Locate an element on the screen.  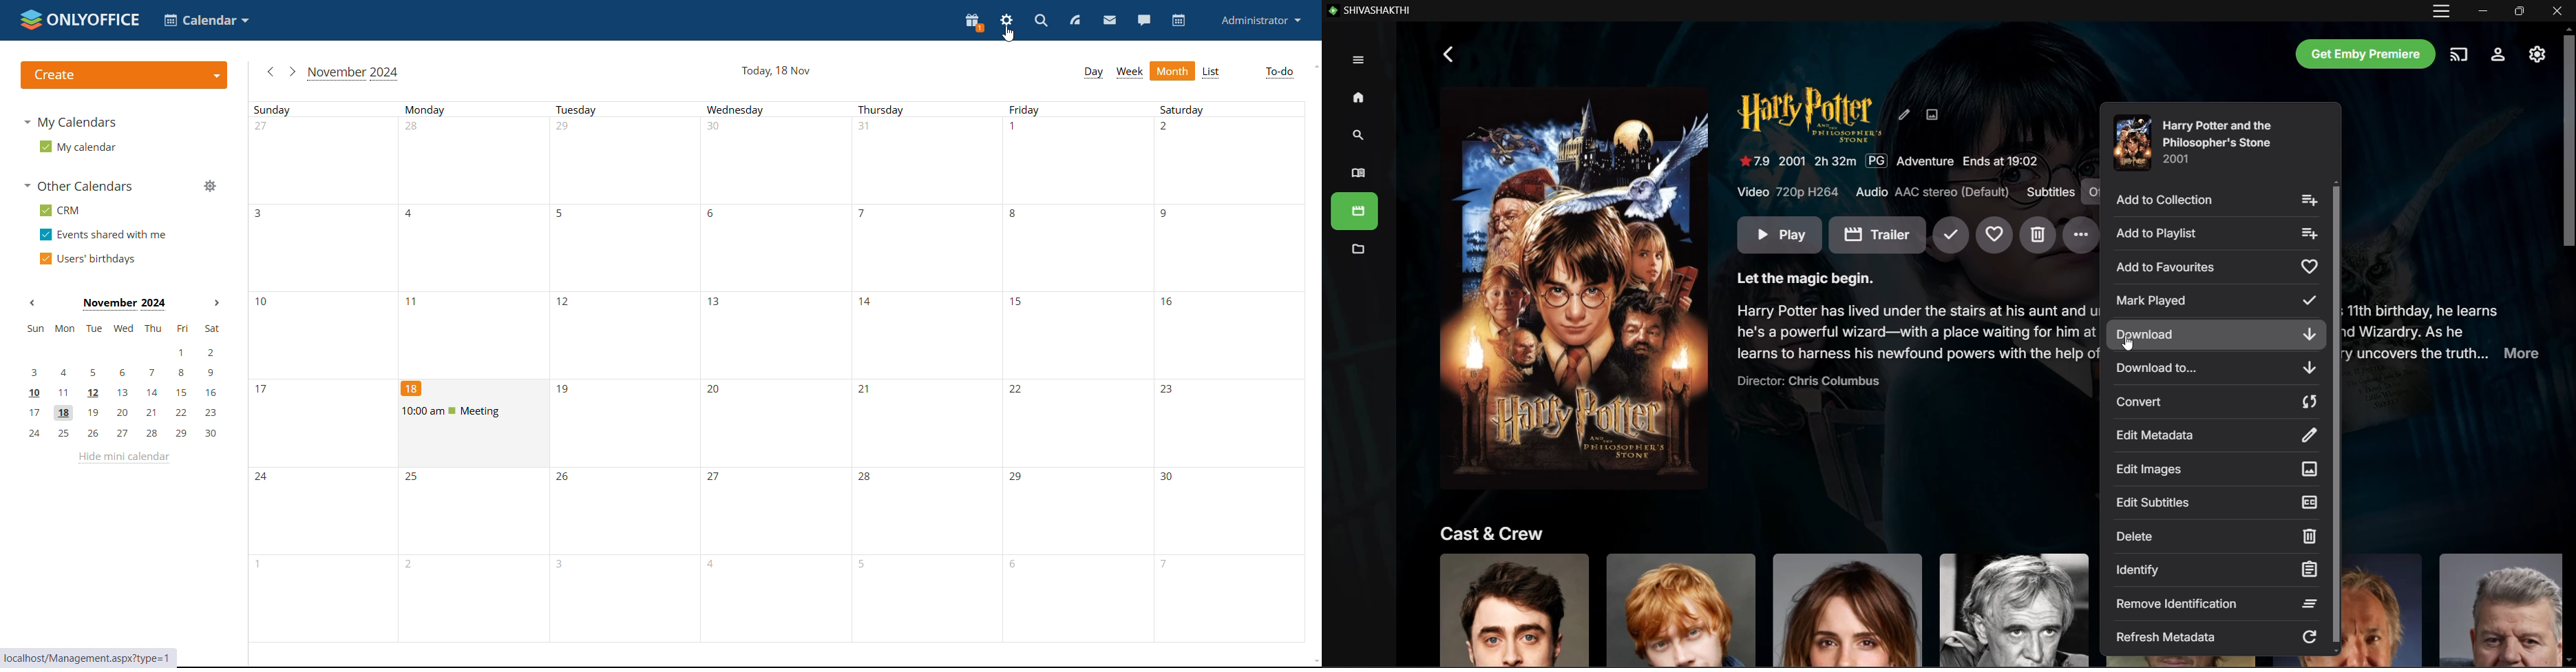
Edit Metadata is located at coordinates (1905, 114).